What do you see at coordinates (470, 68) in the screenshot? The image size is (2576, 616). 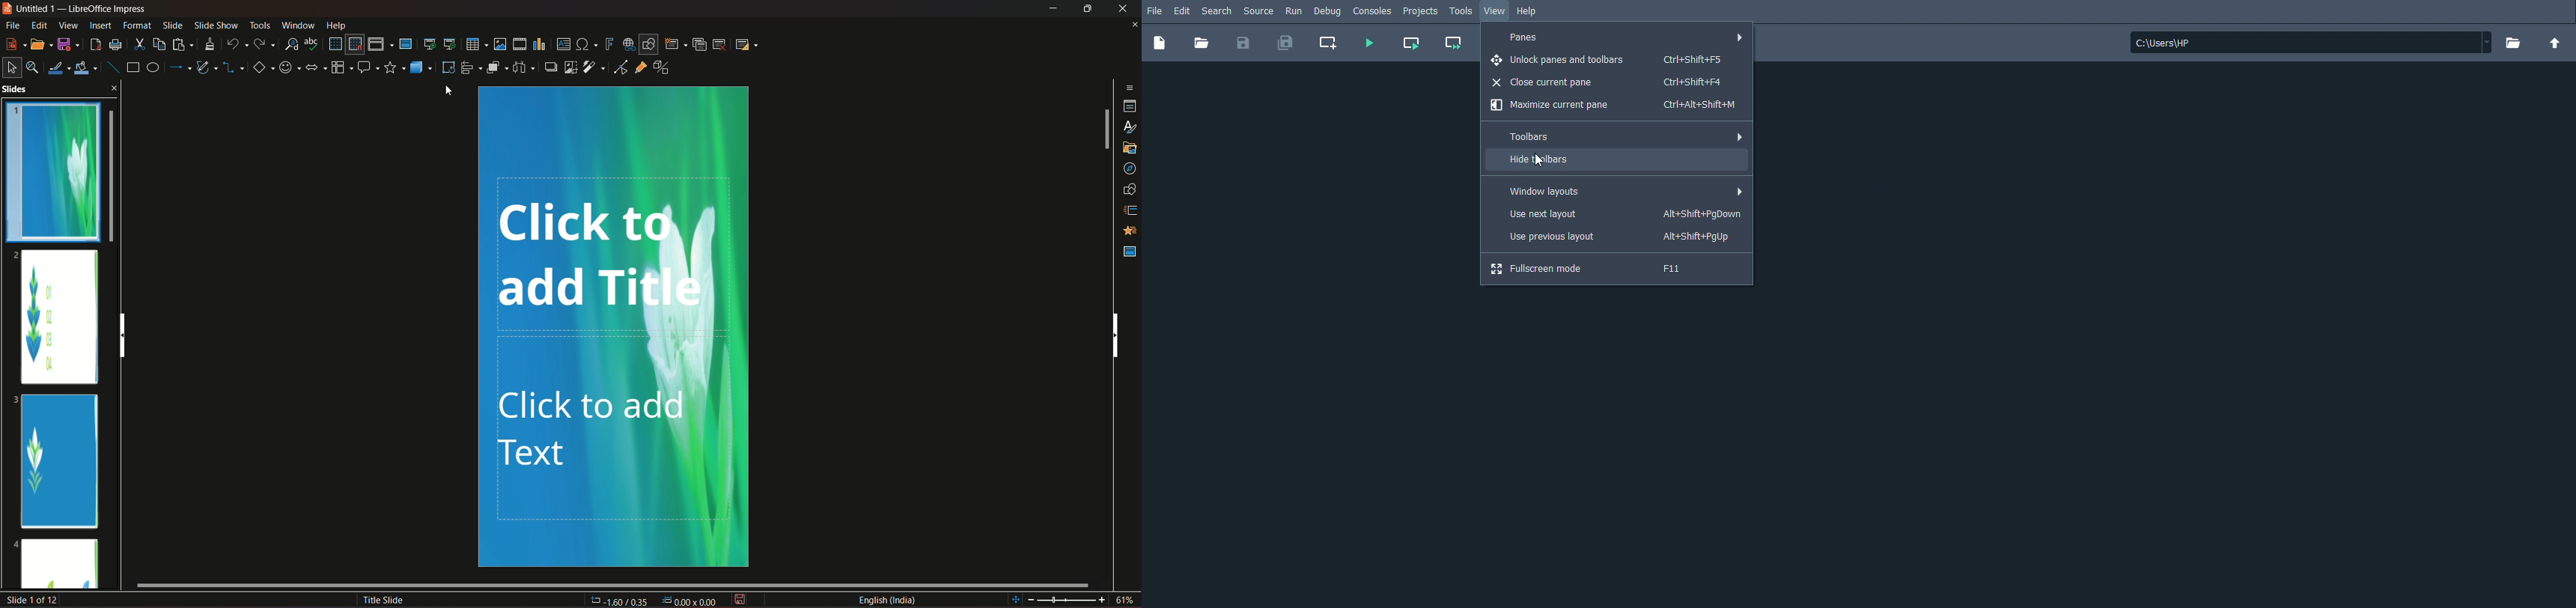 I see `align objects` at bounding box center [470, 68].